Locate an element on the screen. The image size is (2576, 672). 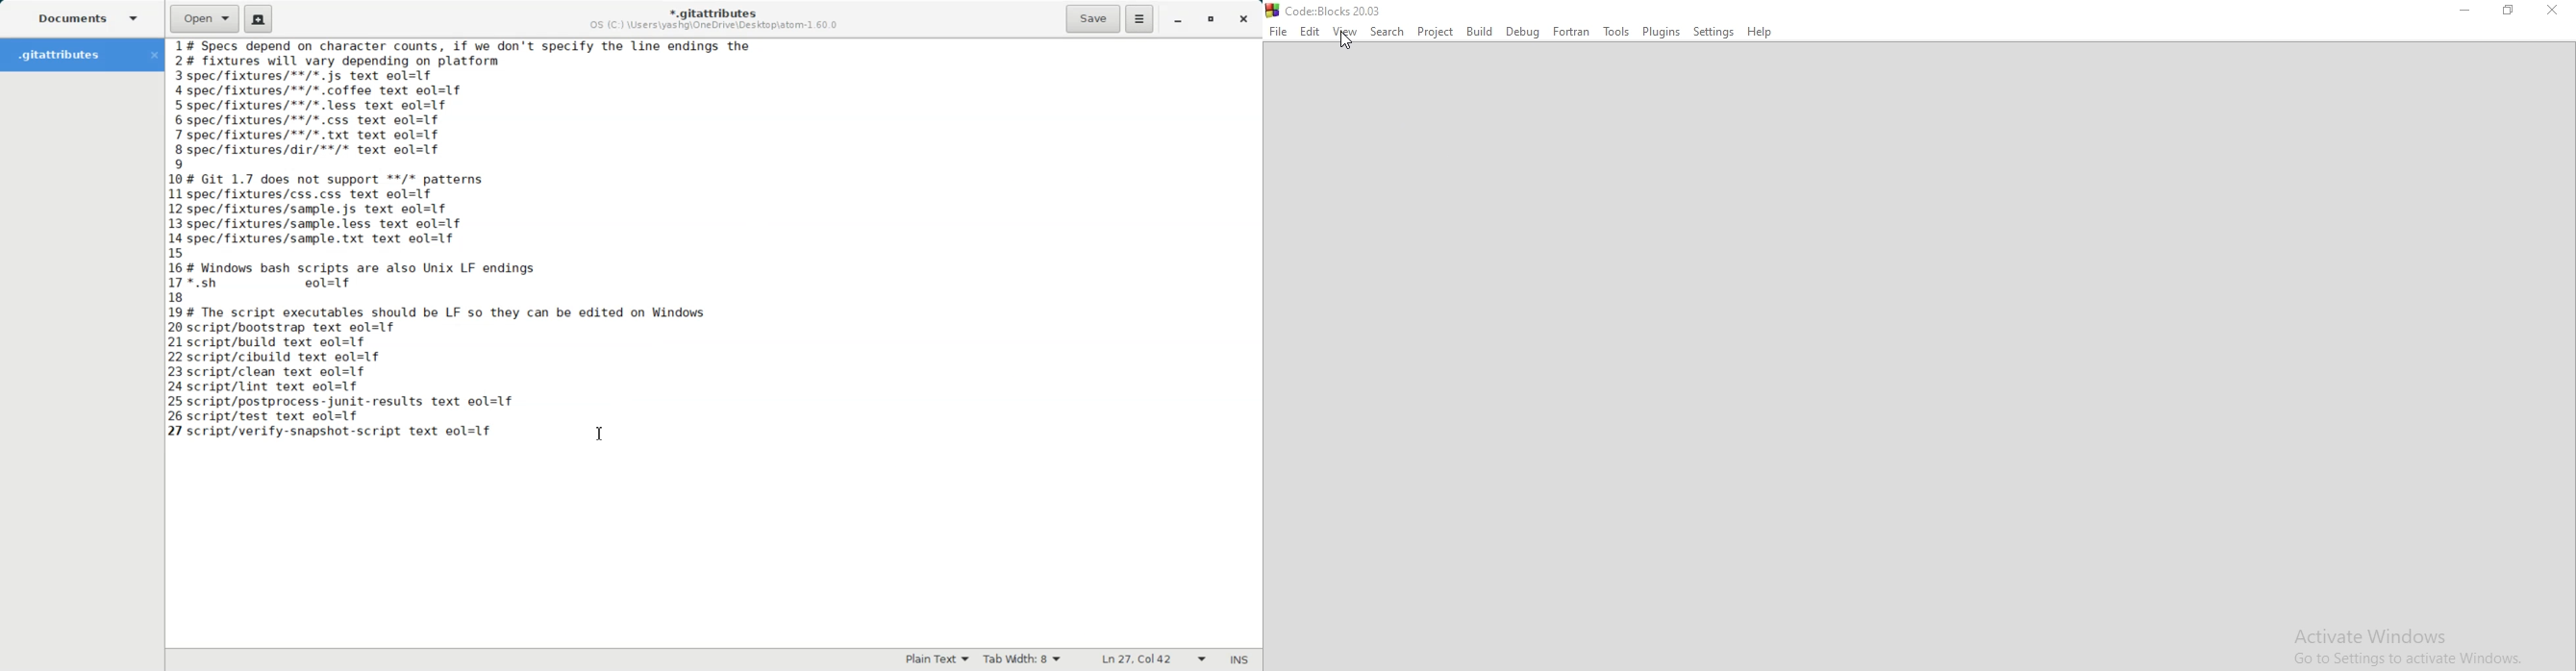
Folder is located at coordinates (68, 55).